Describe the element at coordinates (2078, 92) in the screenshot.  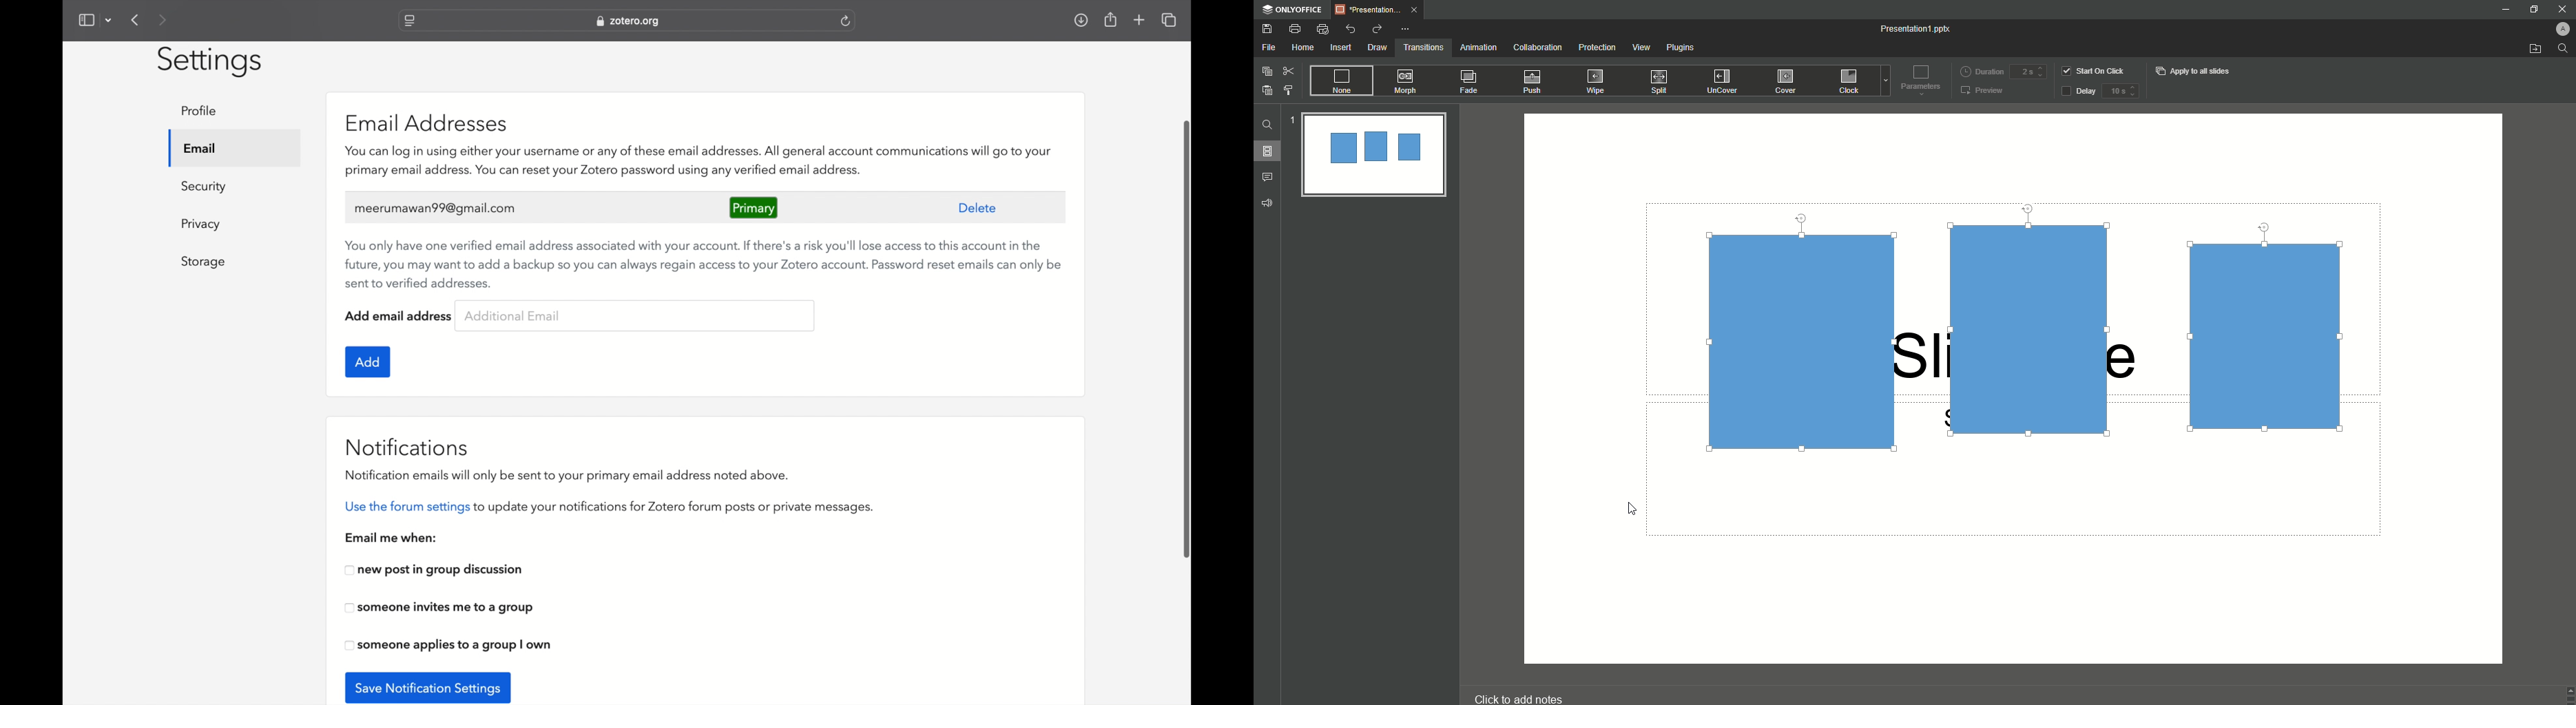
I see `Delay button` at that location.